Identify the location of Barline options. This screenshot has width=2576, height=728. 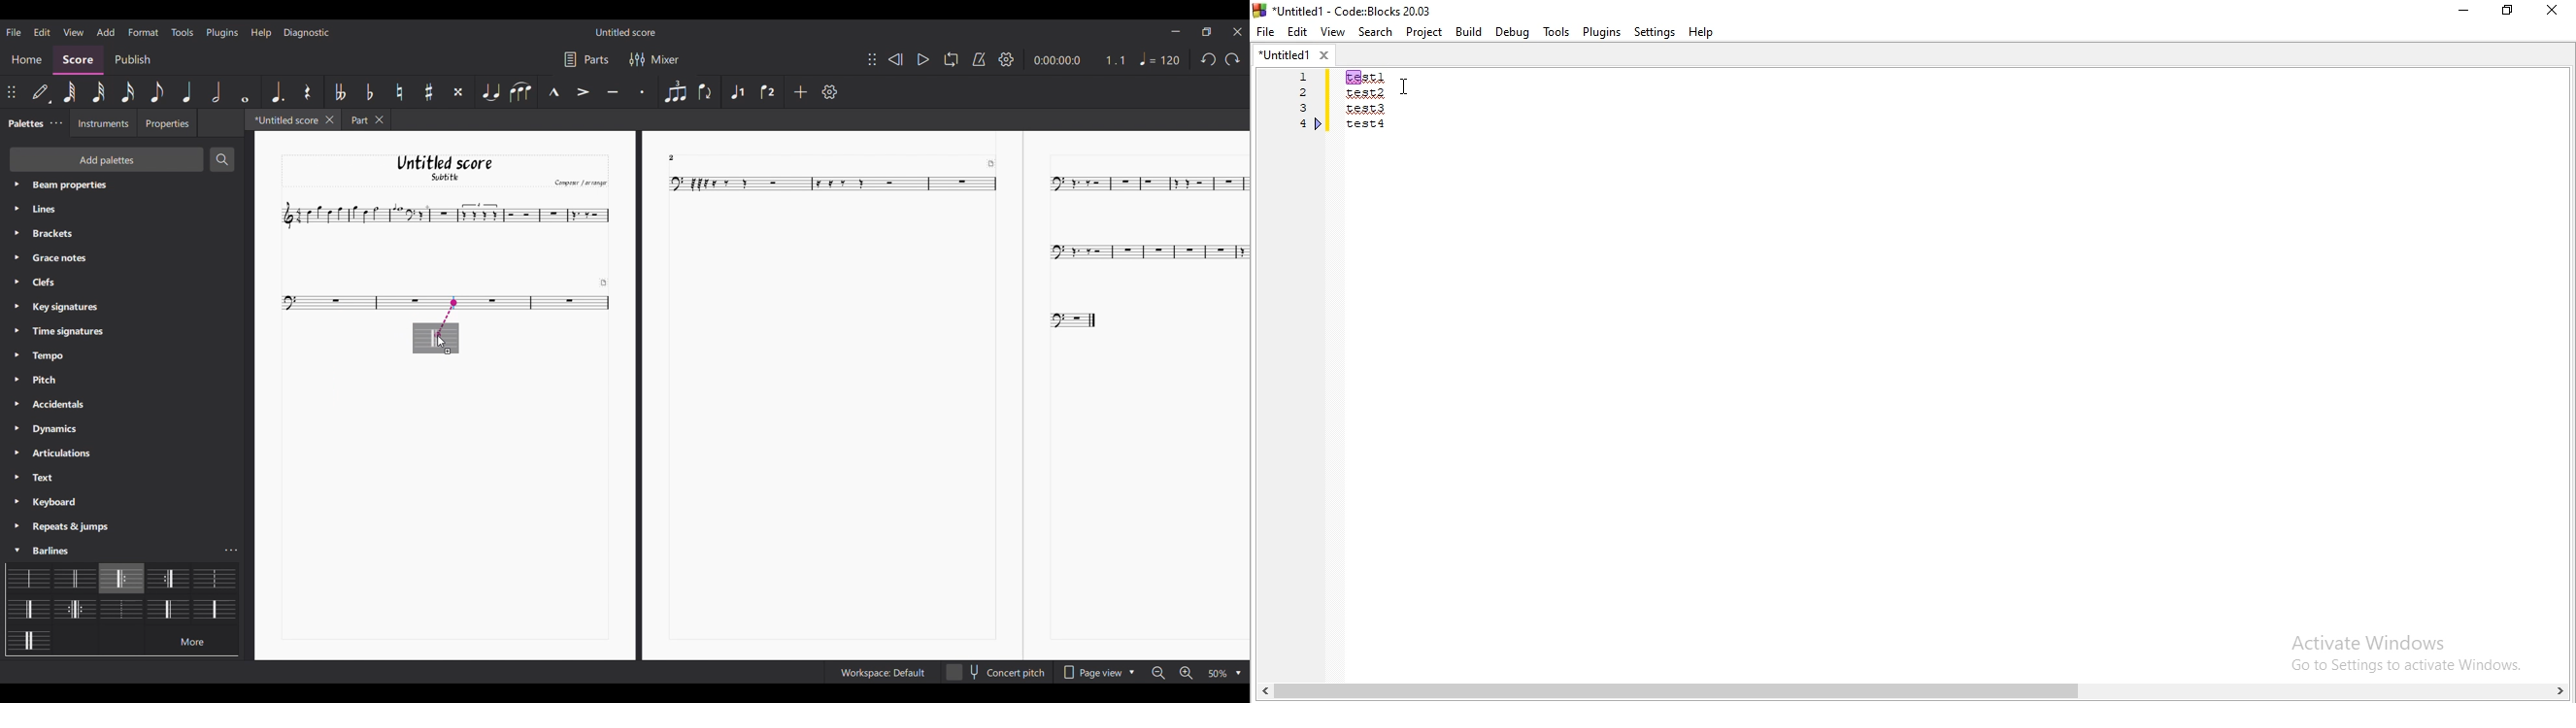
(76, 610).